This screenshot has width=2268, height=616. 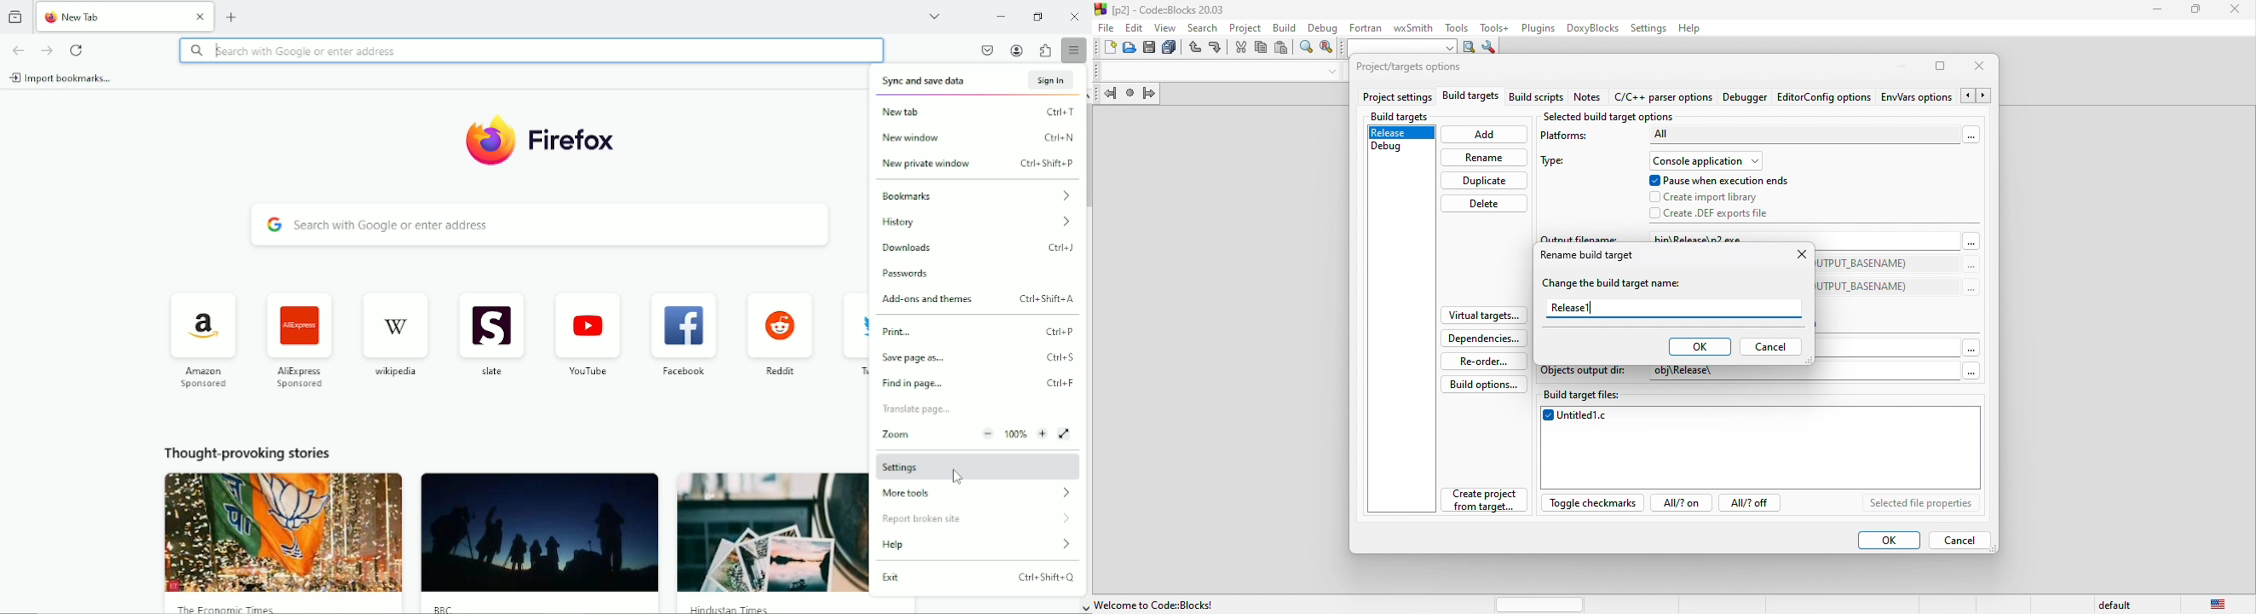 What do you see at coordinates (979, 357) in the screenshot?
I see `Save page as...  Ctrl+s` at bounding box center [979, 357].